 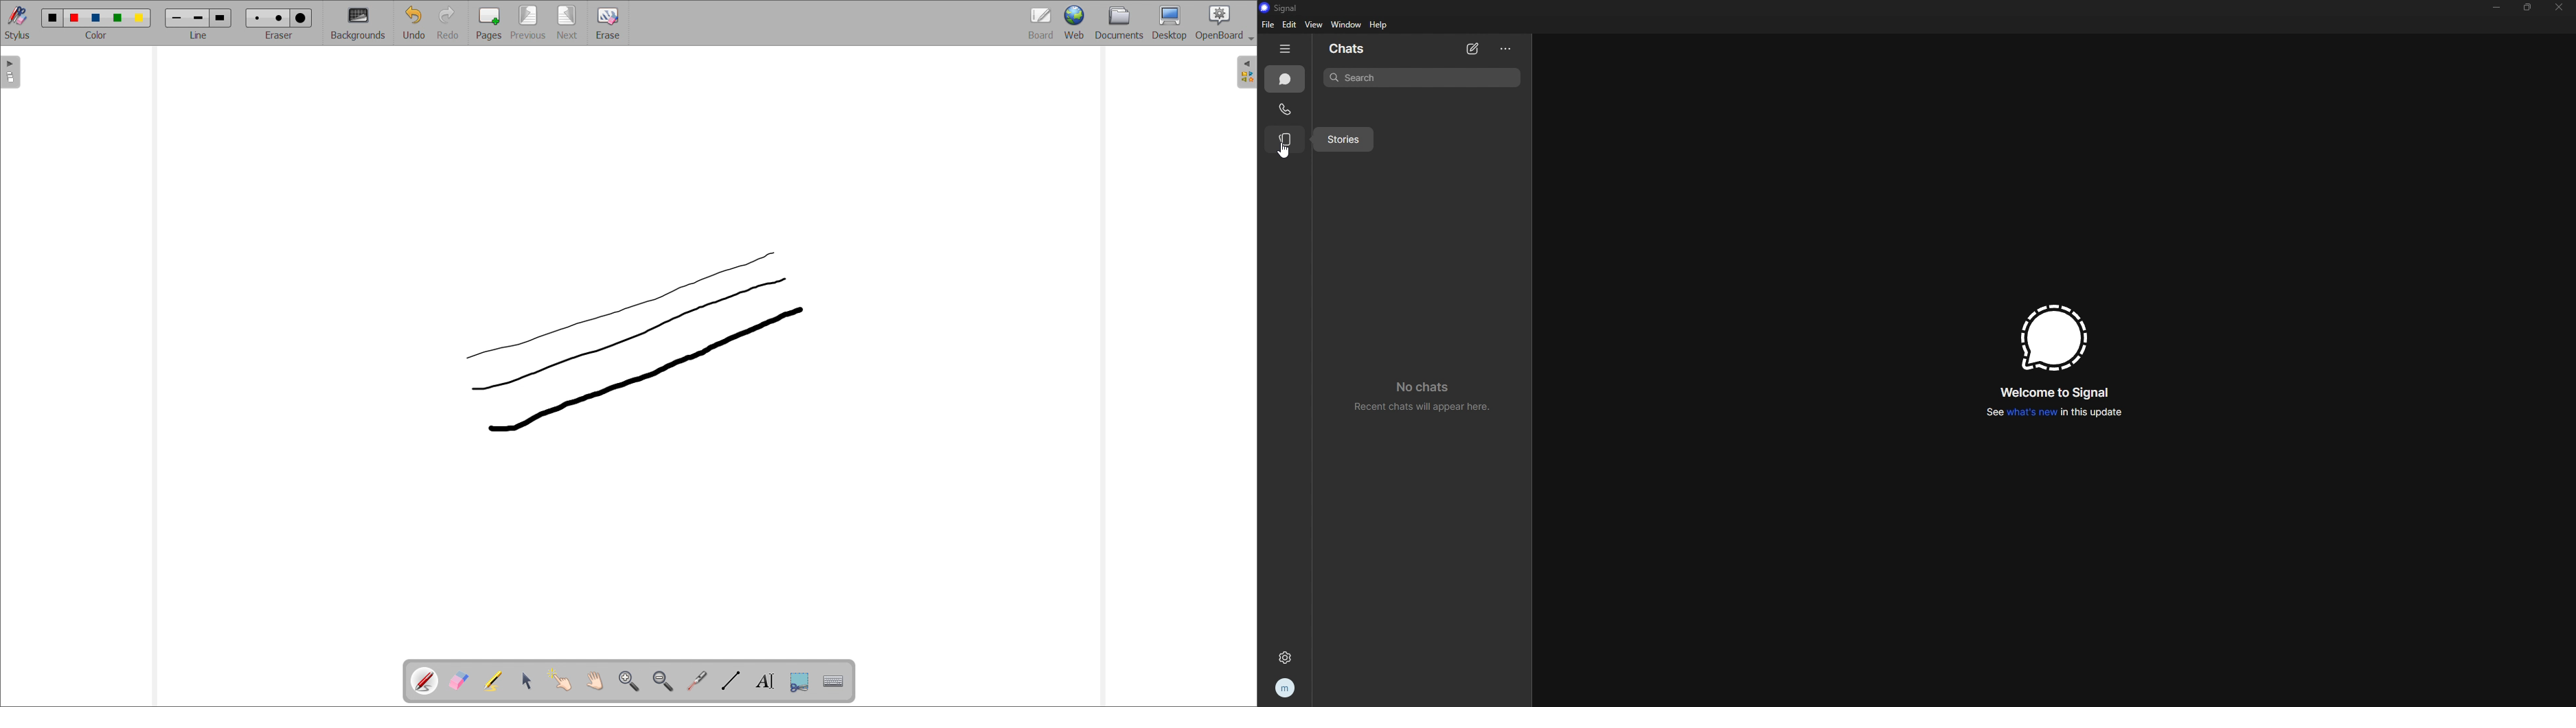 What do you see at coordinates (493, 681) in the screenshot?
I see `highlights` at bounding box center [493, 681].